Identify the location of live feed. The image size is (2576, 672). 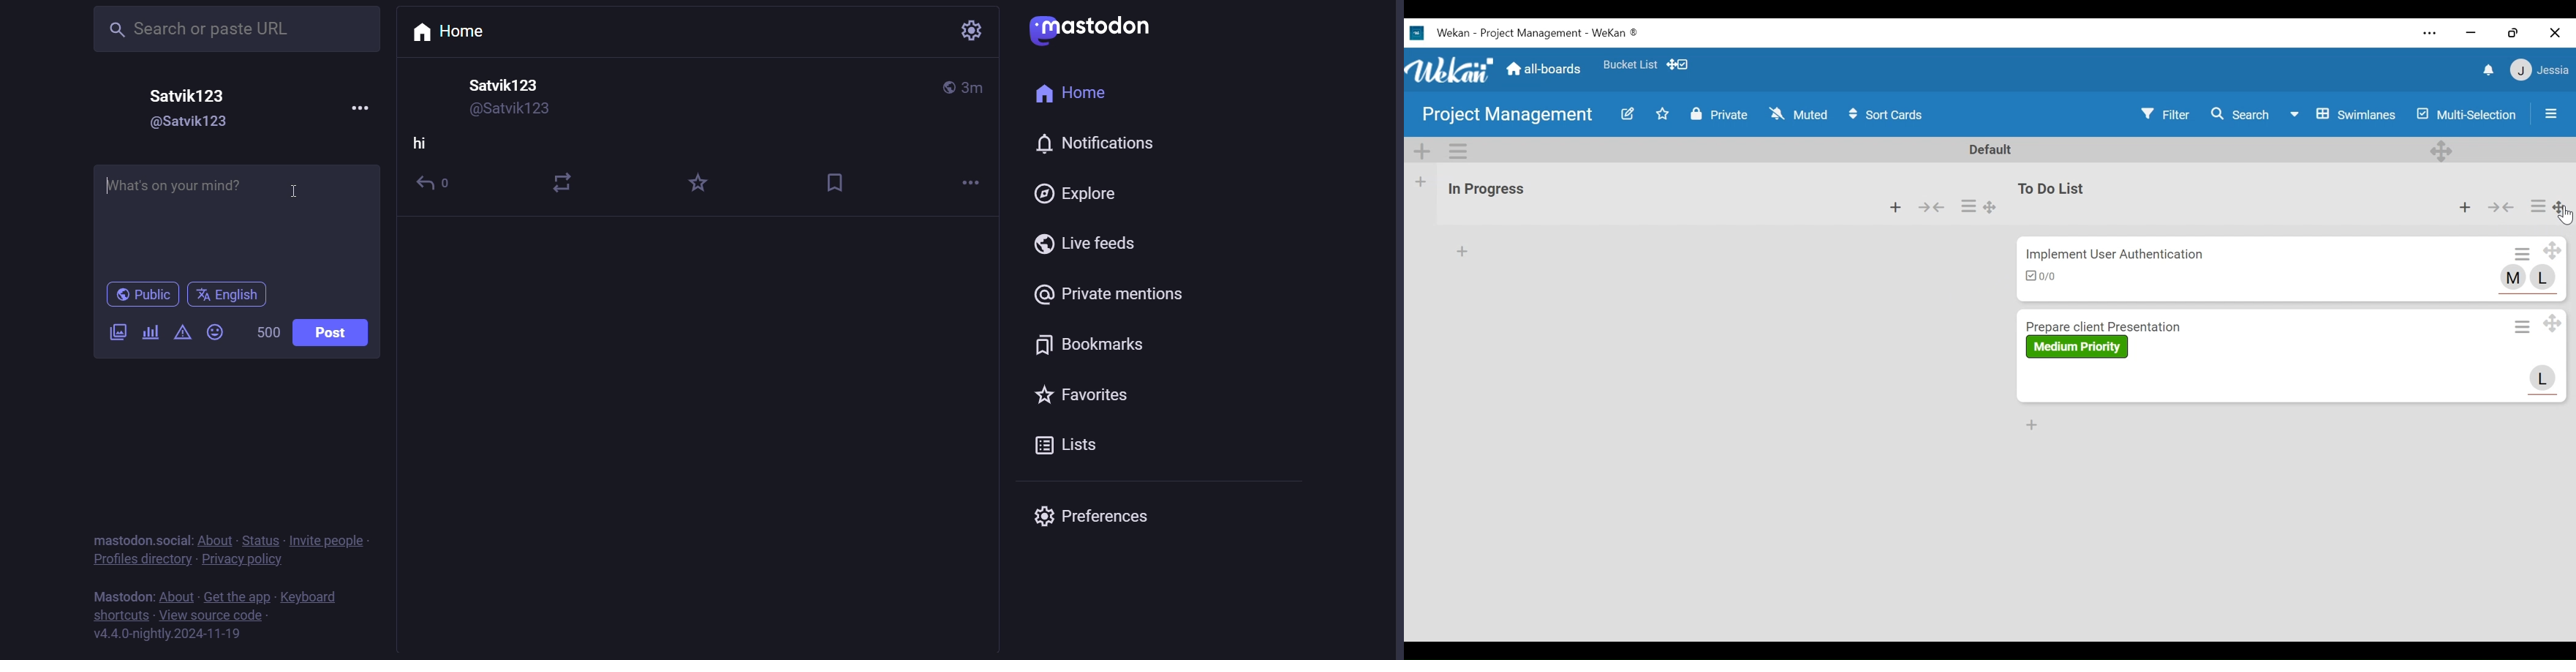
(1085, 245).